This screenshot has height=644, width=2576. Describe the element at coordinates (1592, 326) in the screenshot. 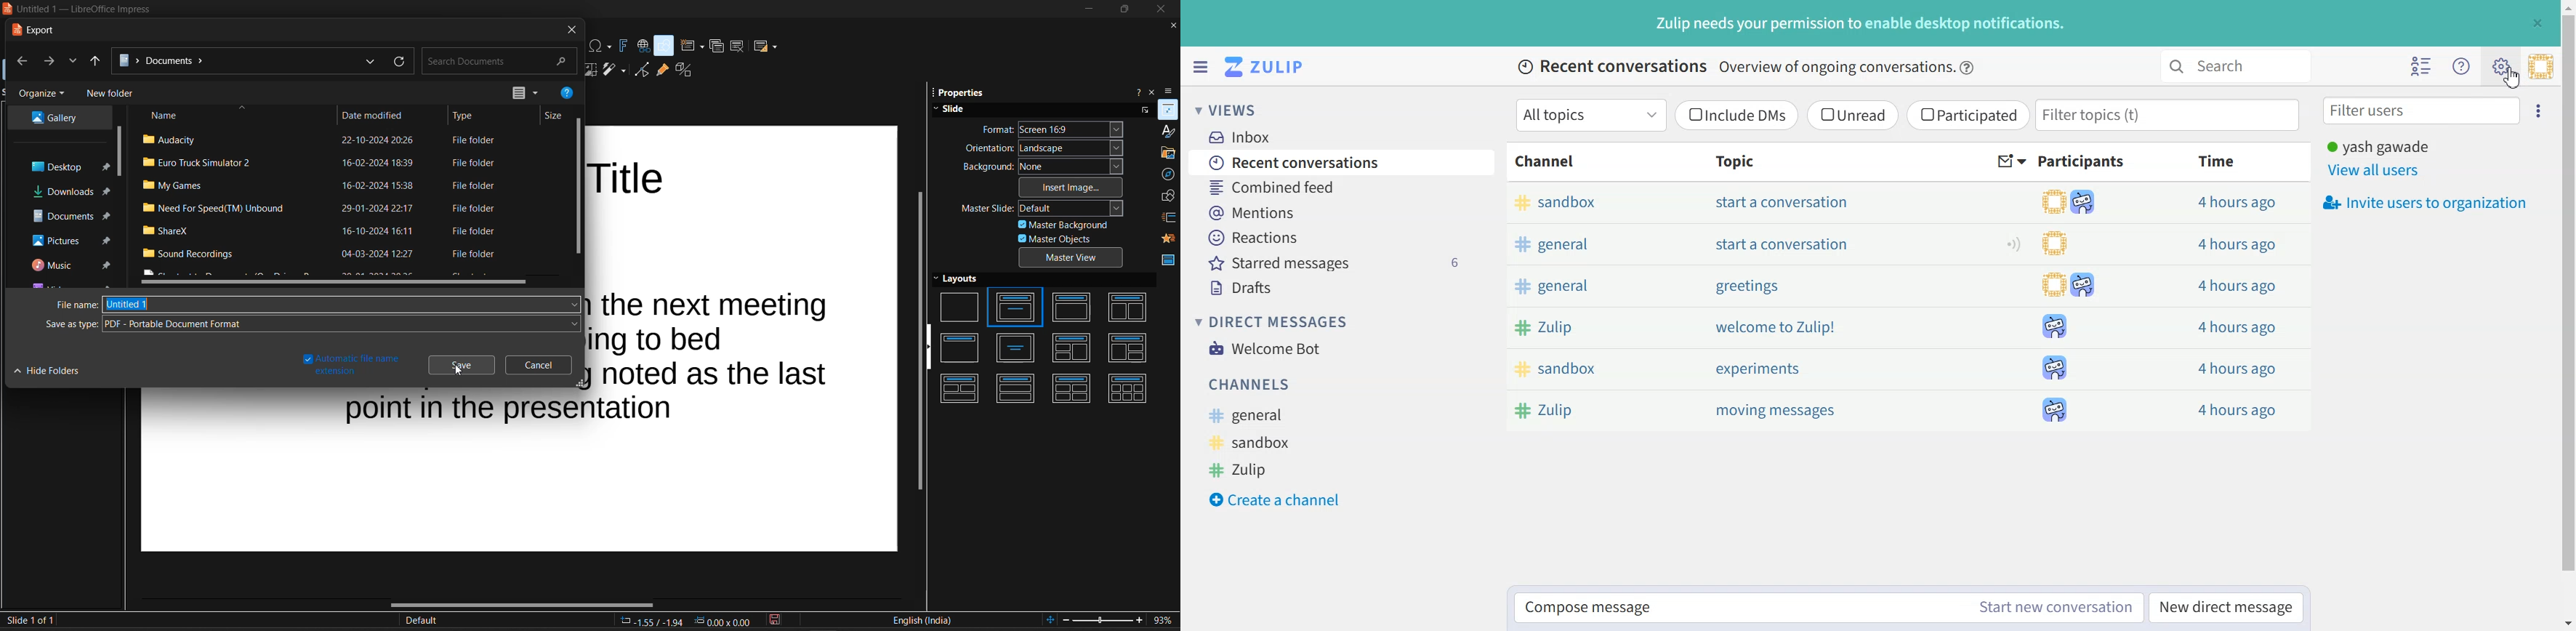

I see `#Zulip` at that location.